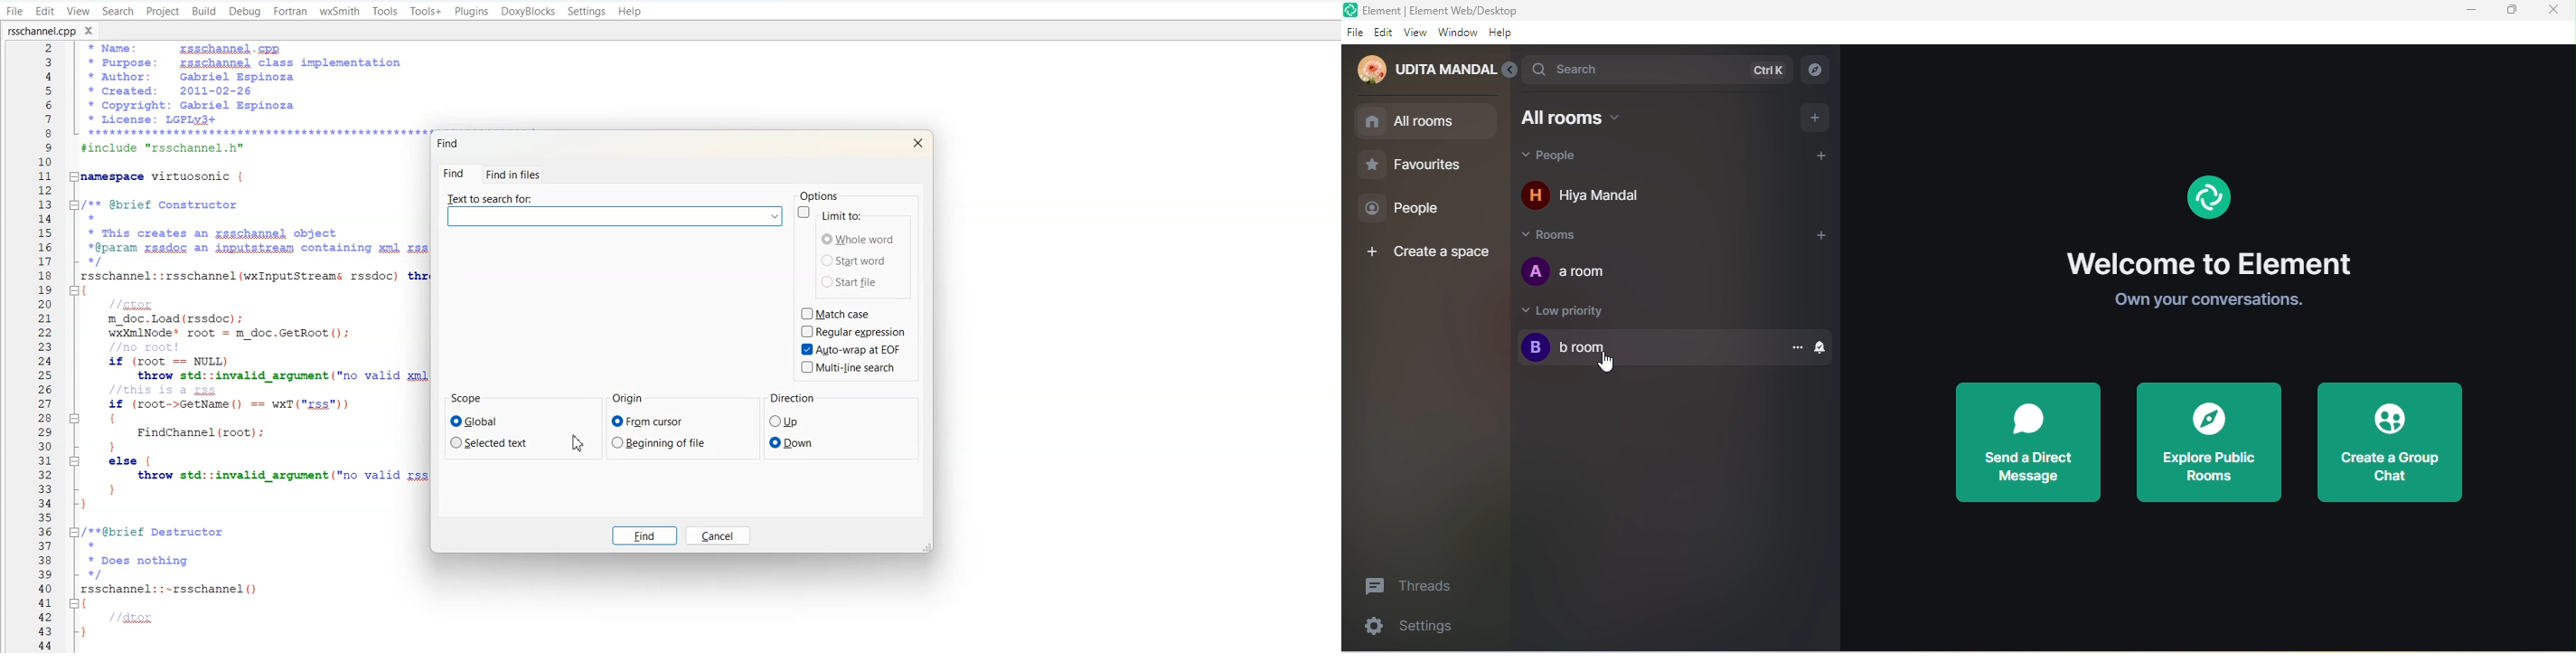 The image size is (2576, 672). Describe the element at coordinates (648, 421) in the screenshot. I see `From cursor` at that location.